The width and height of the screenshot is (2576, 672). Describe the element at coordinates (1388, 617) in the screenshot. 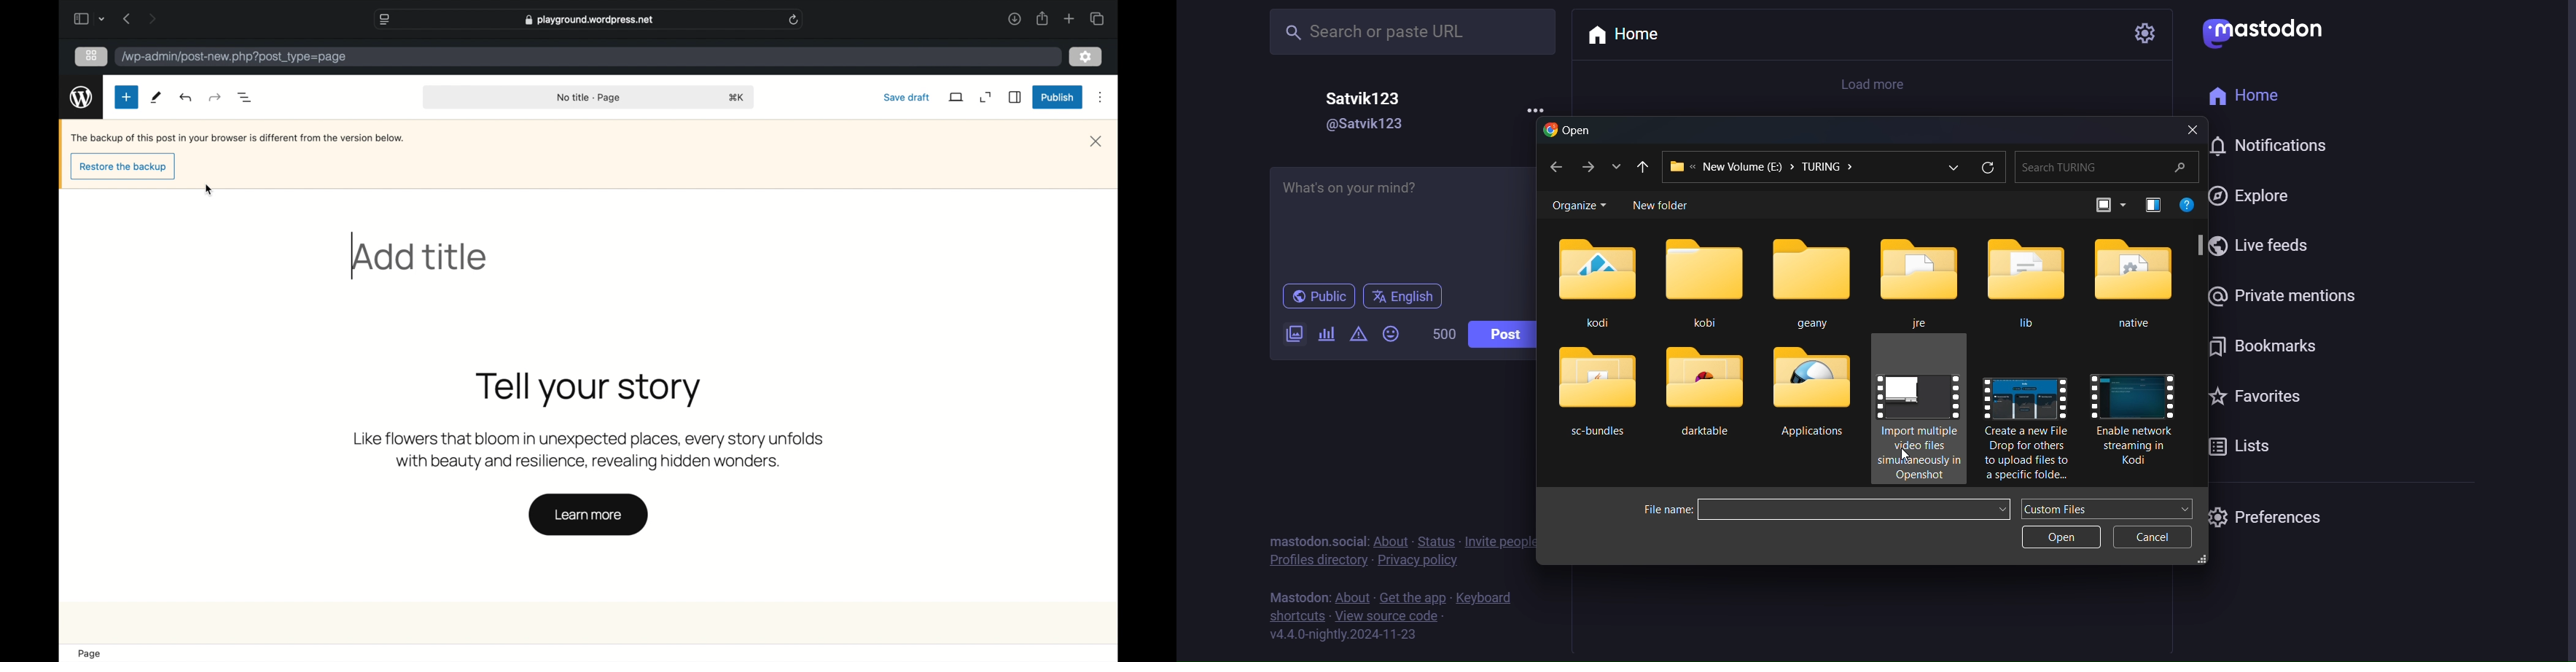

I see `source code` at that location.